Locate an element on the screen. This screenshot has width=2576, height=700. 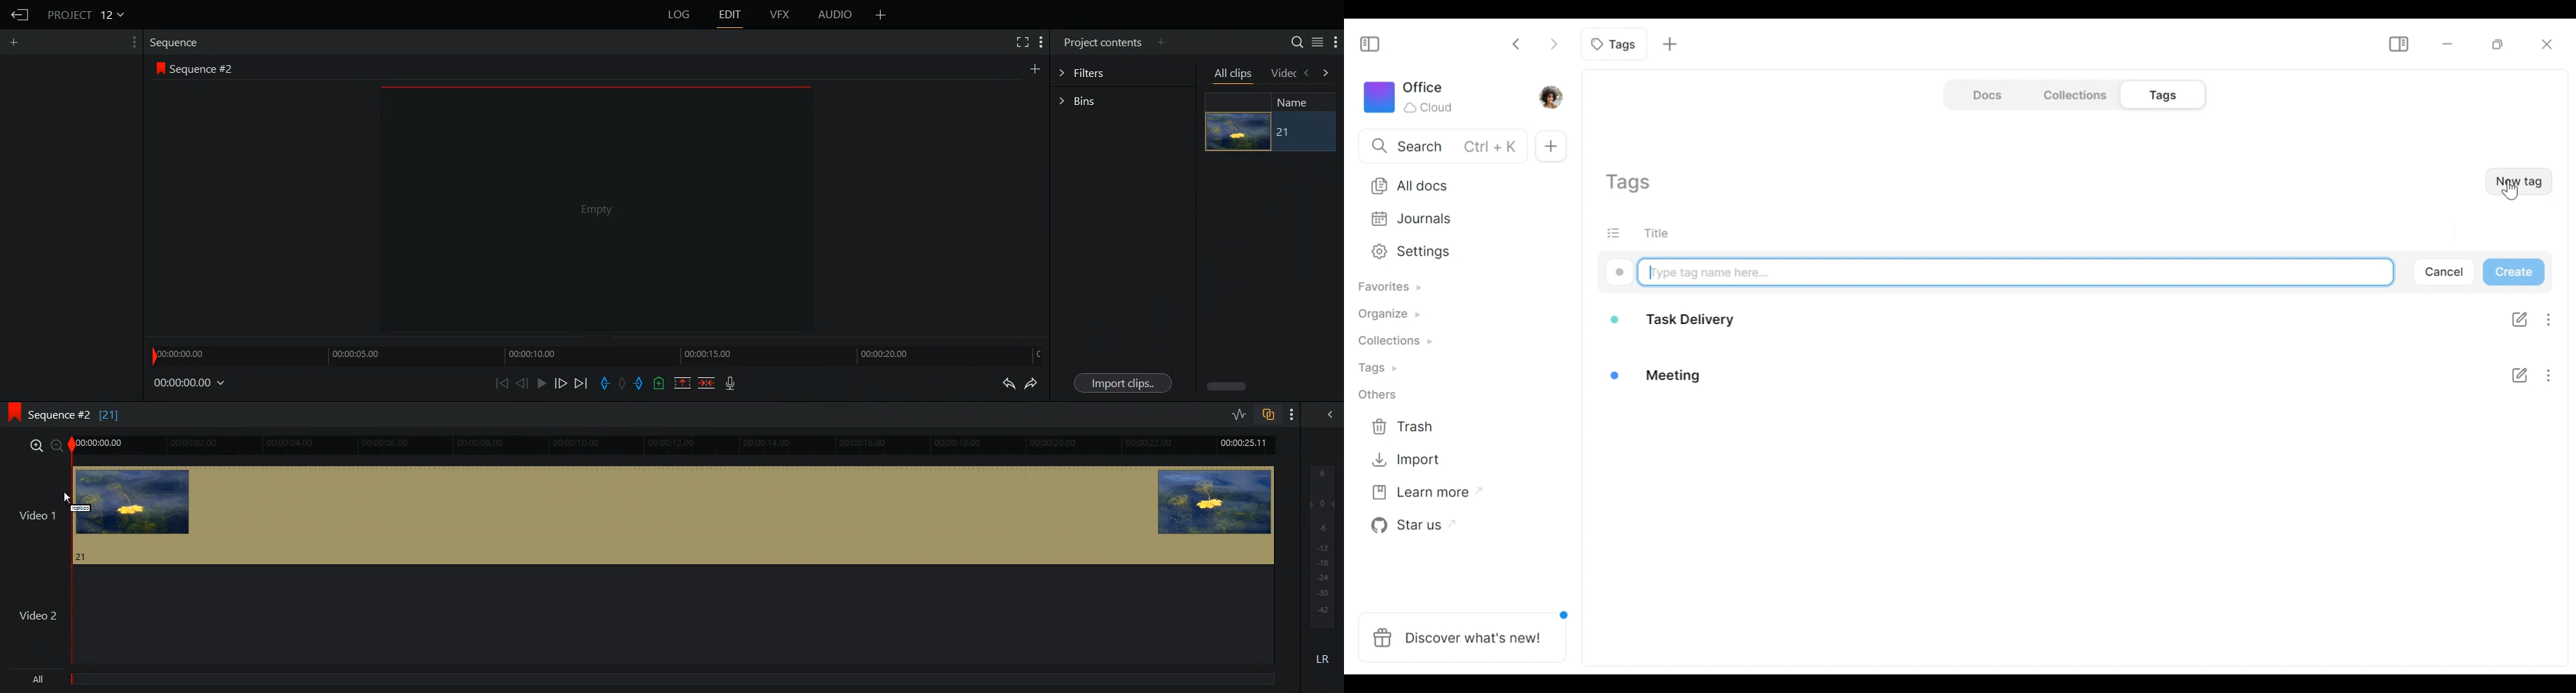
Sequence is located at coordinates (178, 43).